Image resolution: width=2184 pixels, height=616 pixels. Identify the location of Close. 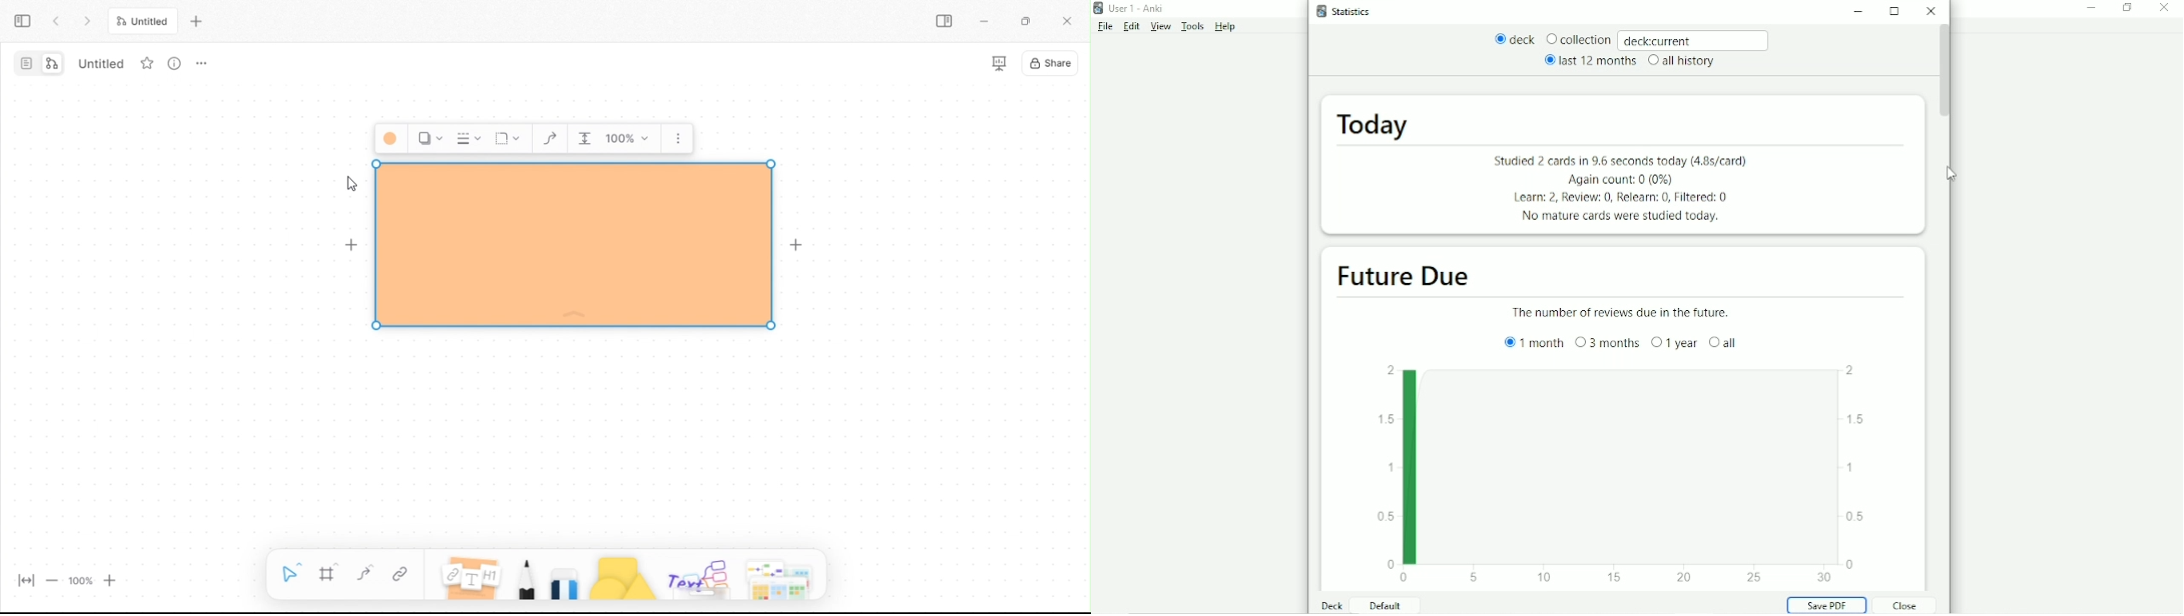
(1933, 11).